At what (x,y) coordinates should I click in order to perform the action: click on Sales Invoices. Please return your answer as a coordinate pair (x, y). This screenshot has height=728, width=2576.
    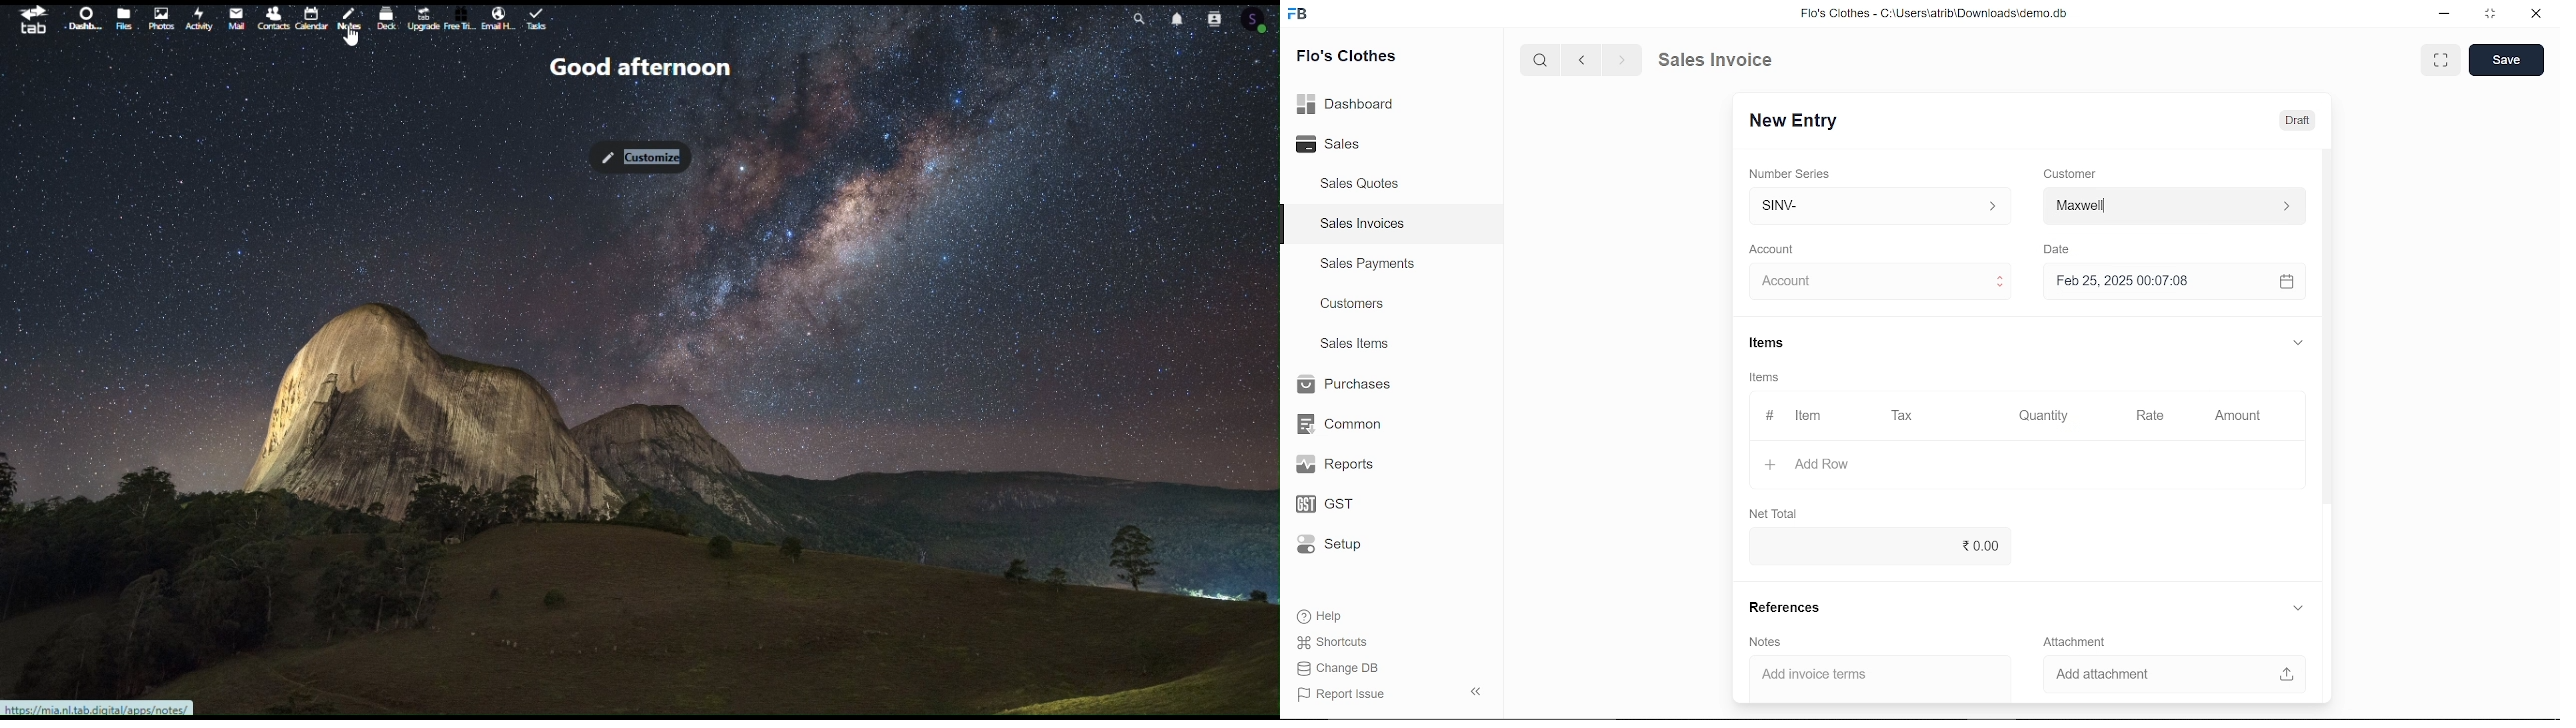
    Looking at the image, I should click on (1362, 224).